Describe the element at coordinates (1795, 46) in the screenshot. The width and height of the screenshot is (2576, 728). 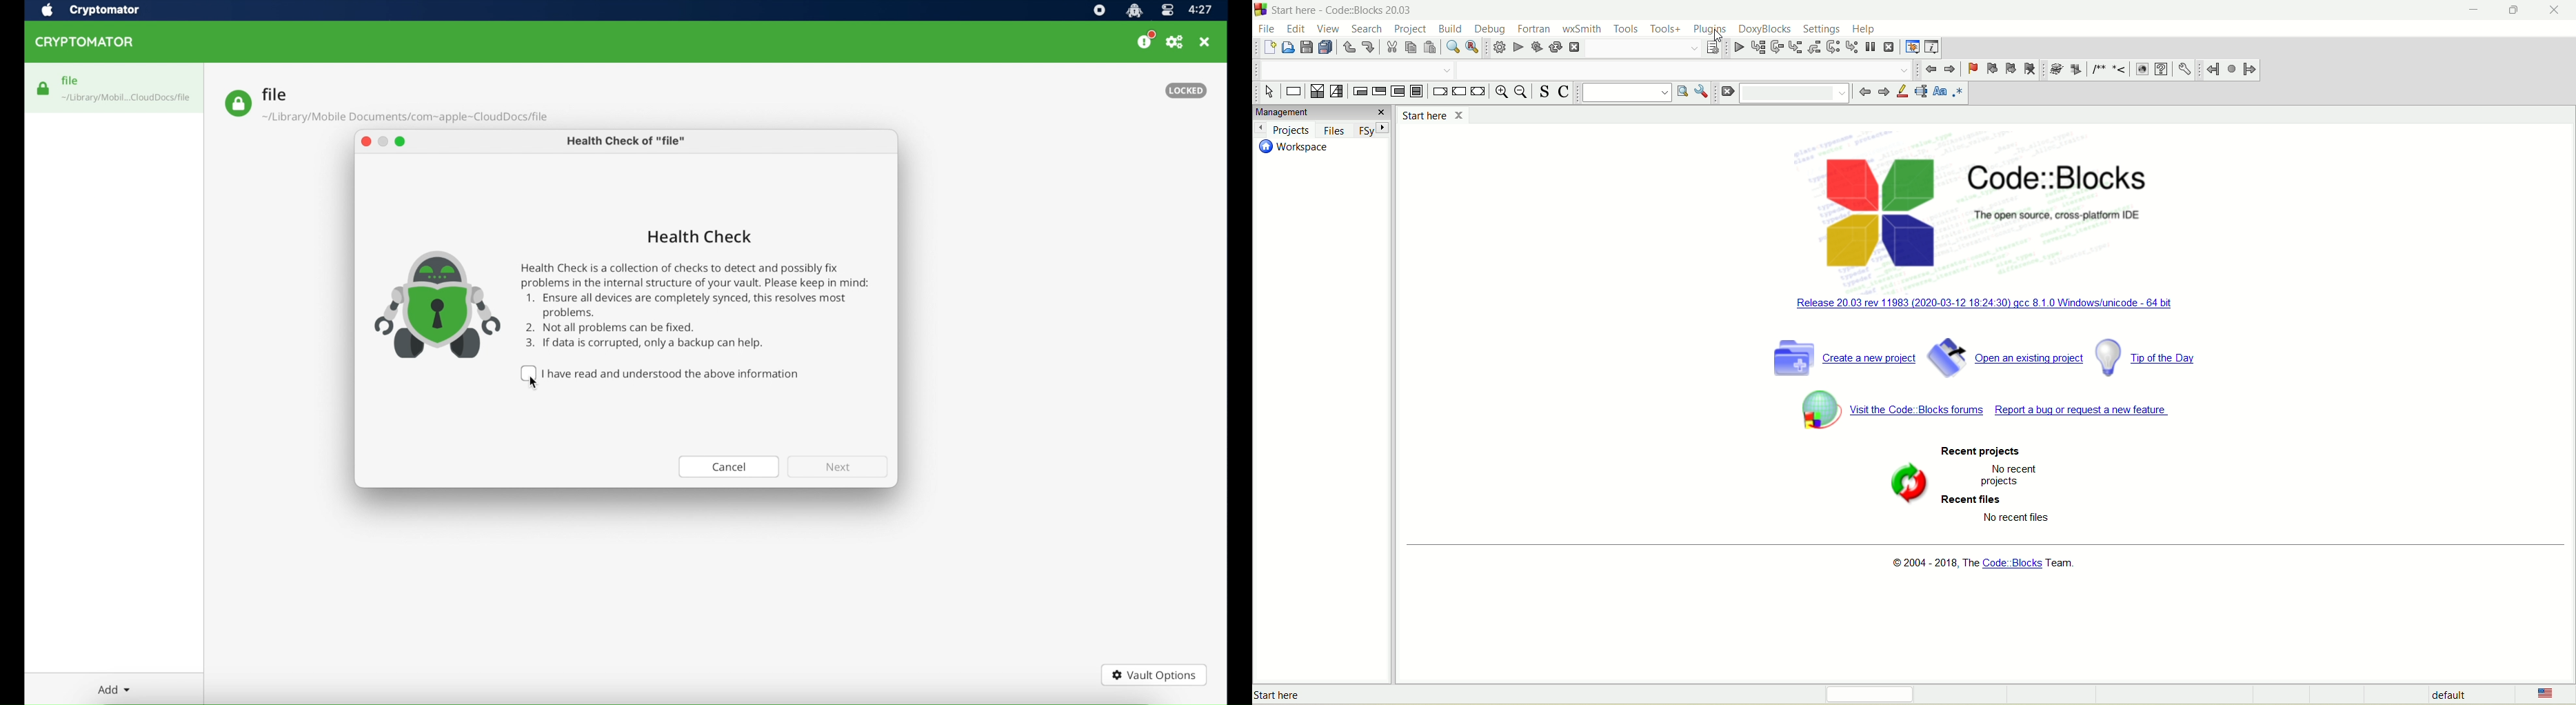
I see `step into` at that location.